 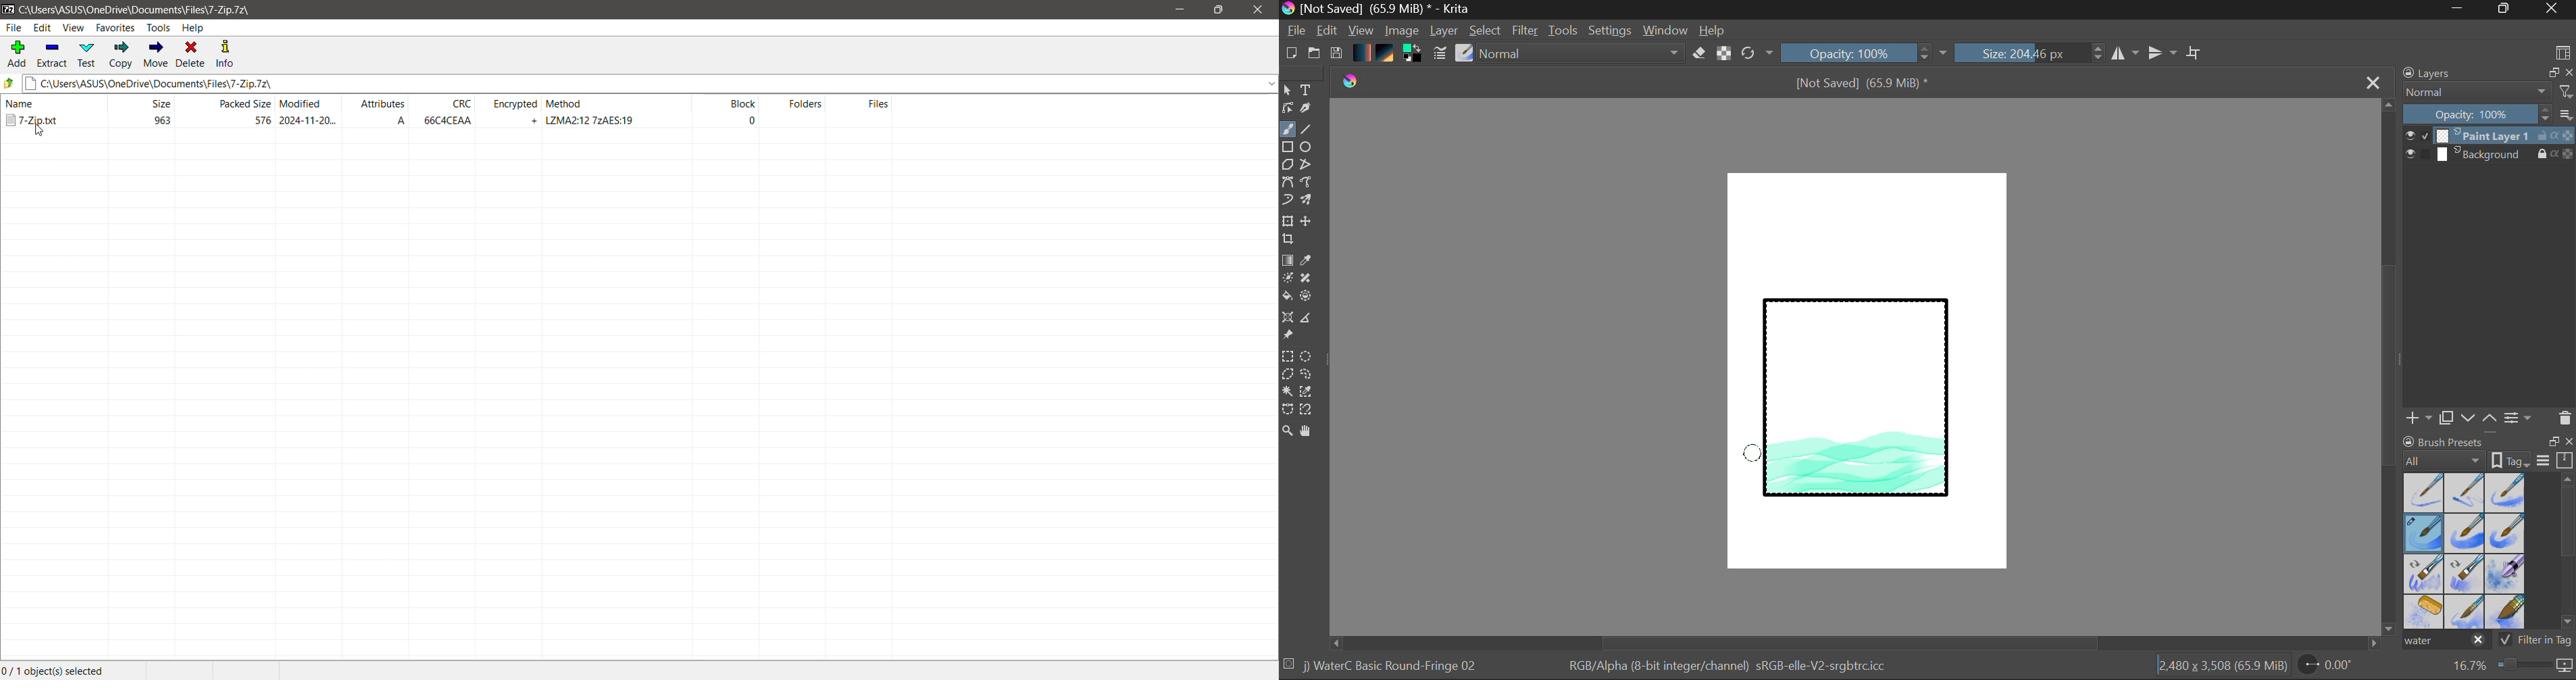 I want to click on Zoom, so click(x=2510, y=666).